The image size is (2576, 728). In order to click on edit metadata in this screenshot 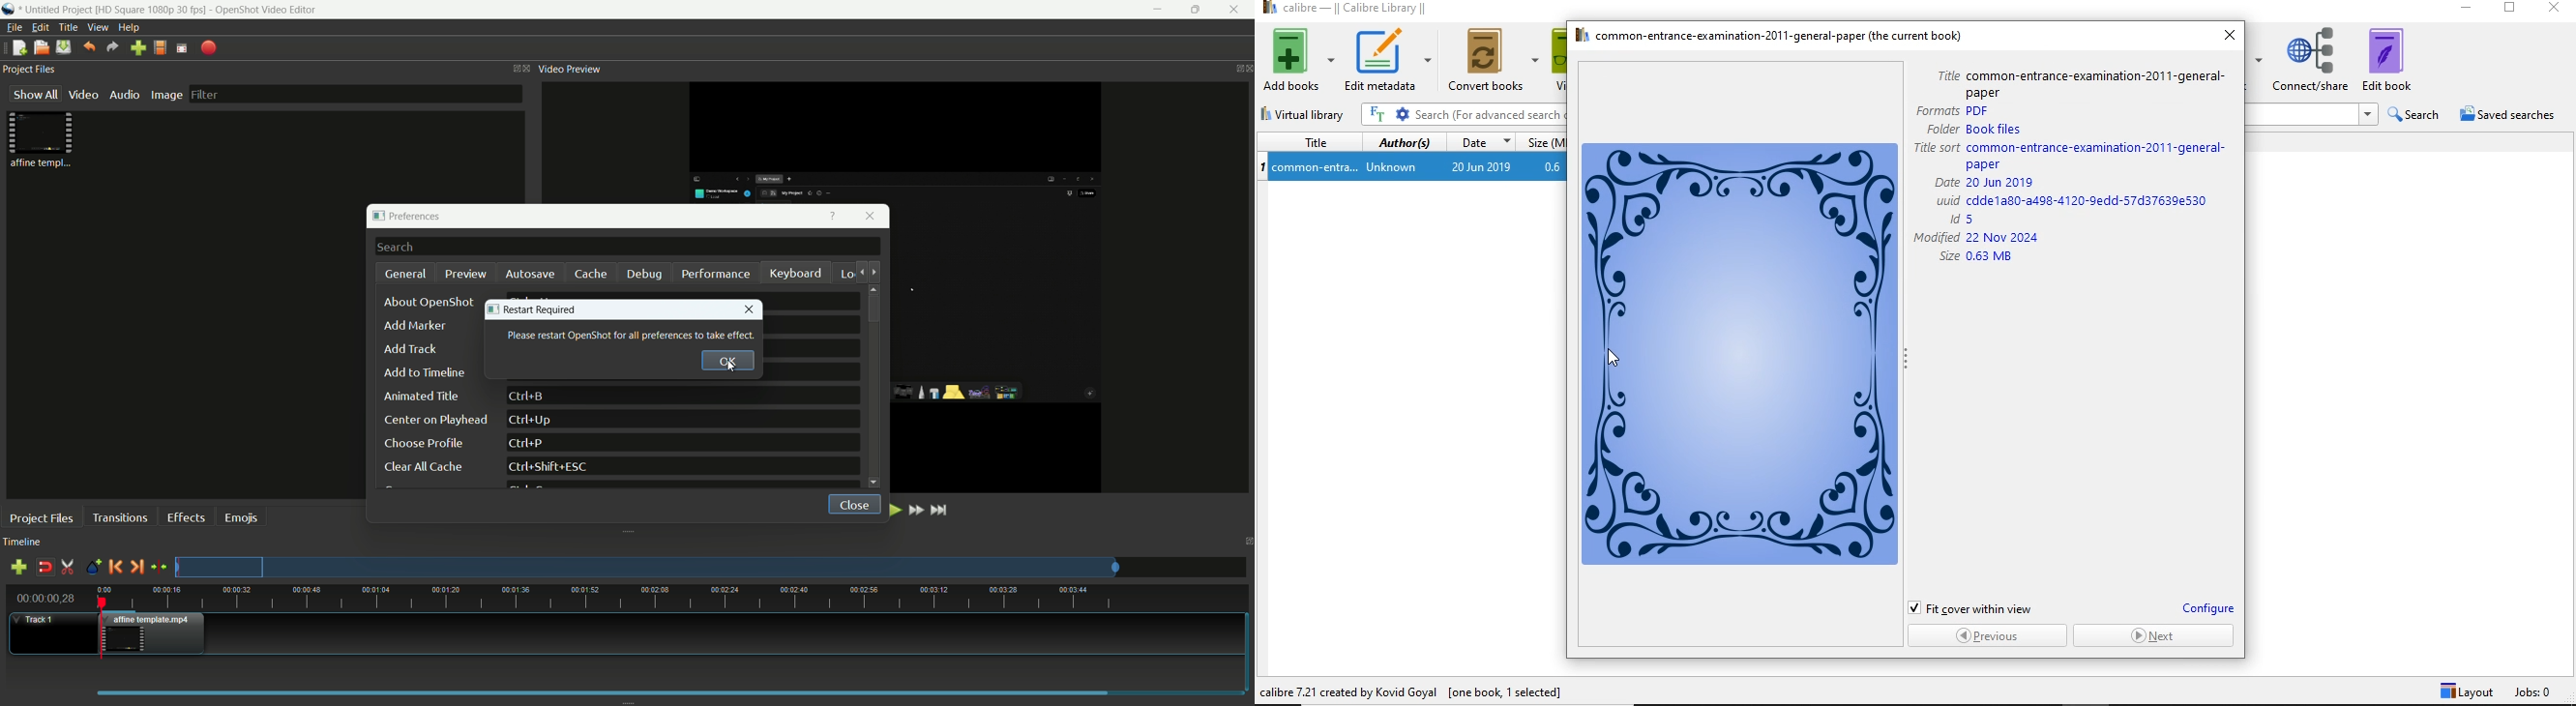, I will do `click(1386, 60)`.